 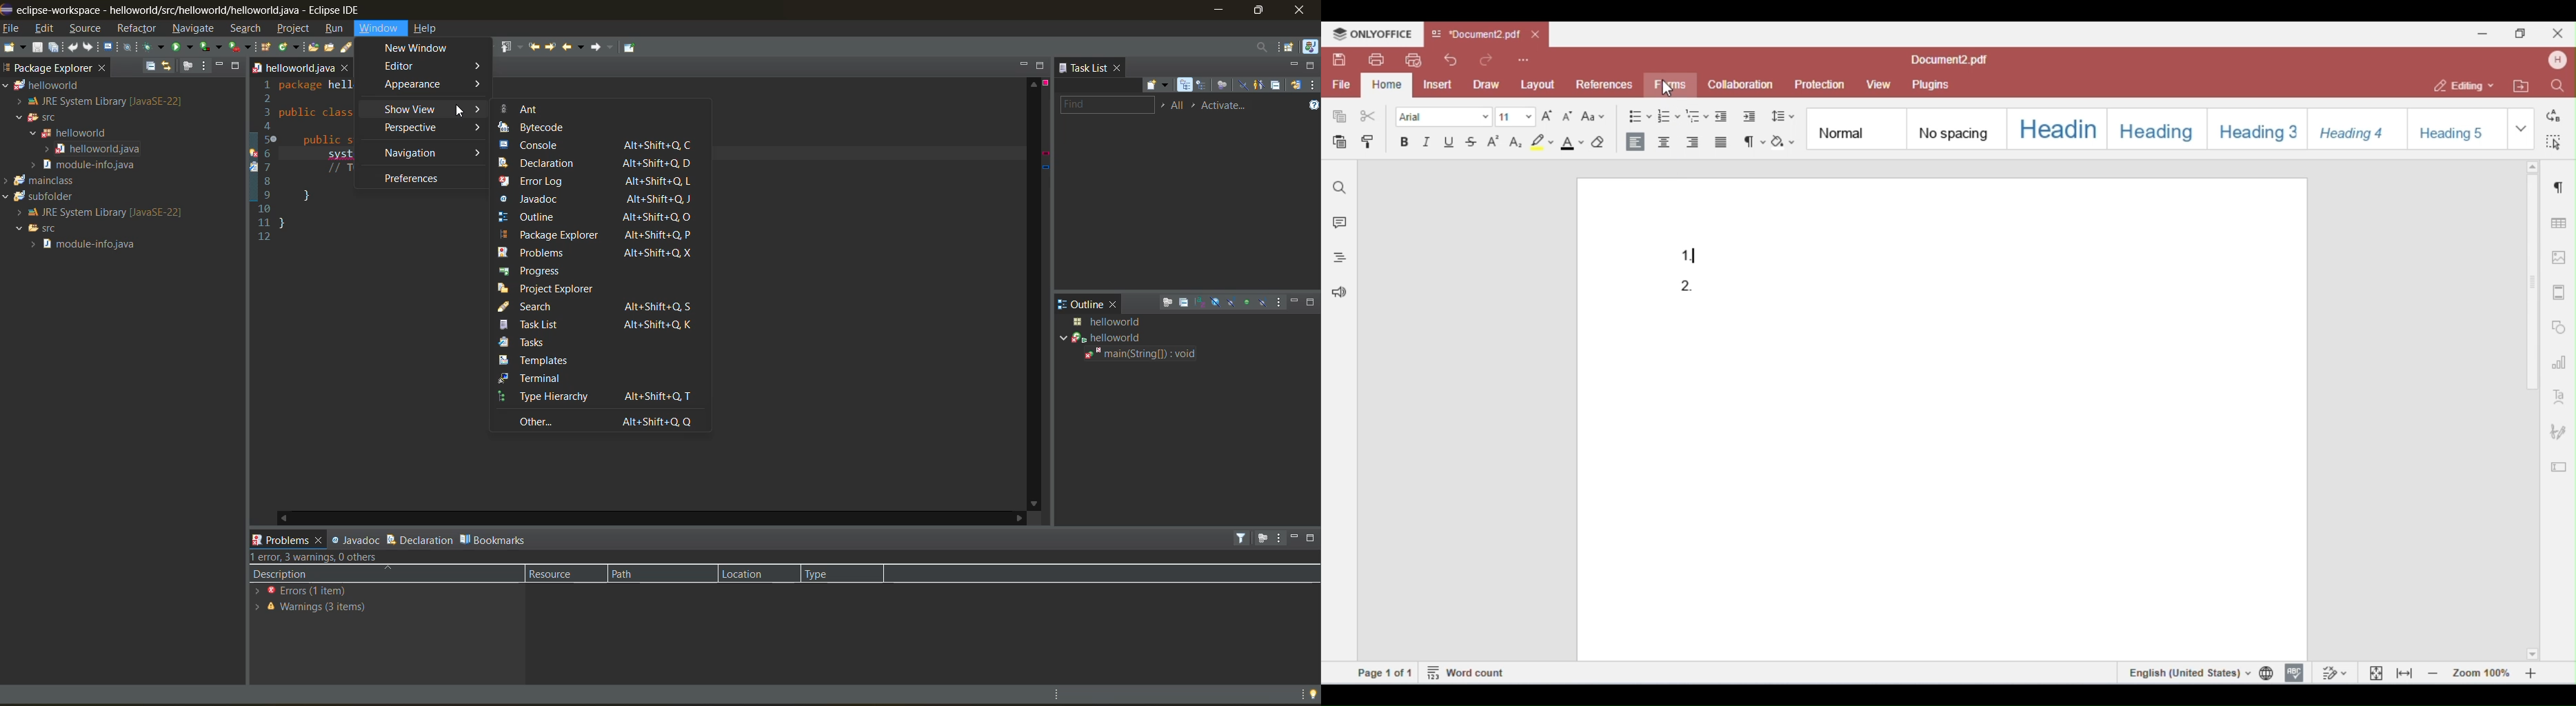 What do you see at coordinates (556, 576) in the screenshot?
I see `resource` at bounding box center [556, 576].